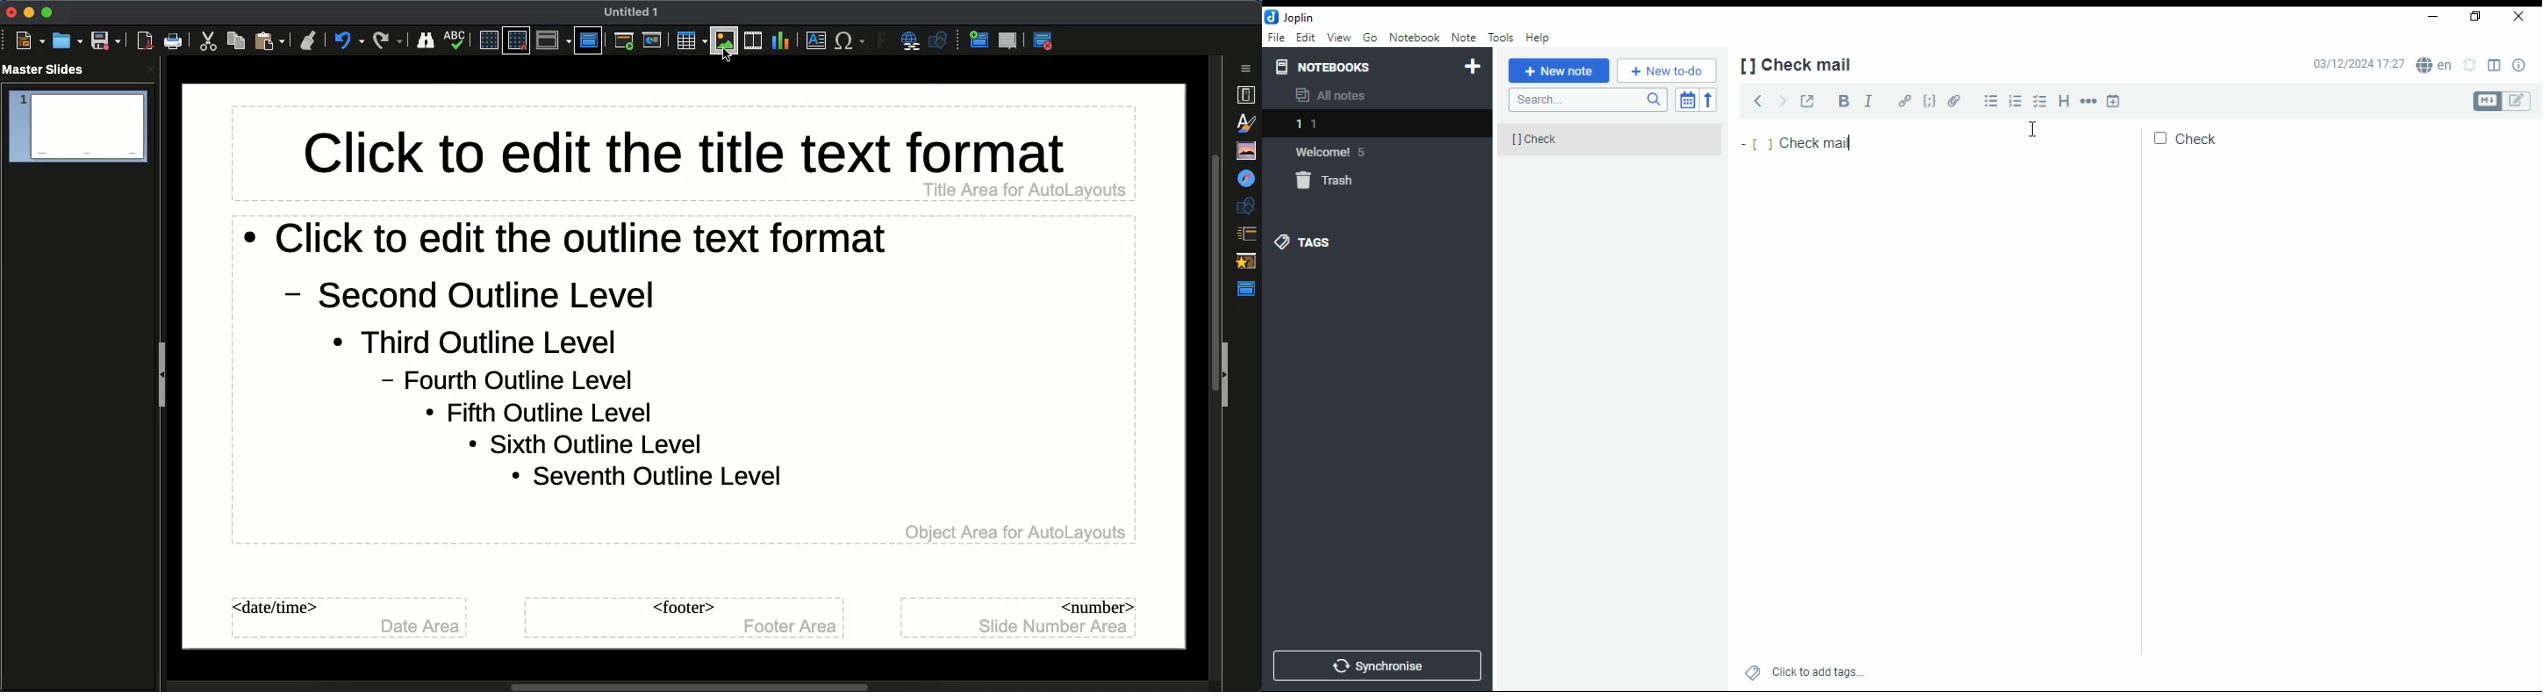 Image resolution: width=2548 pixels, height=700 pixels. I want to click on Redo, so click(388, 40).